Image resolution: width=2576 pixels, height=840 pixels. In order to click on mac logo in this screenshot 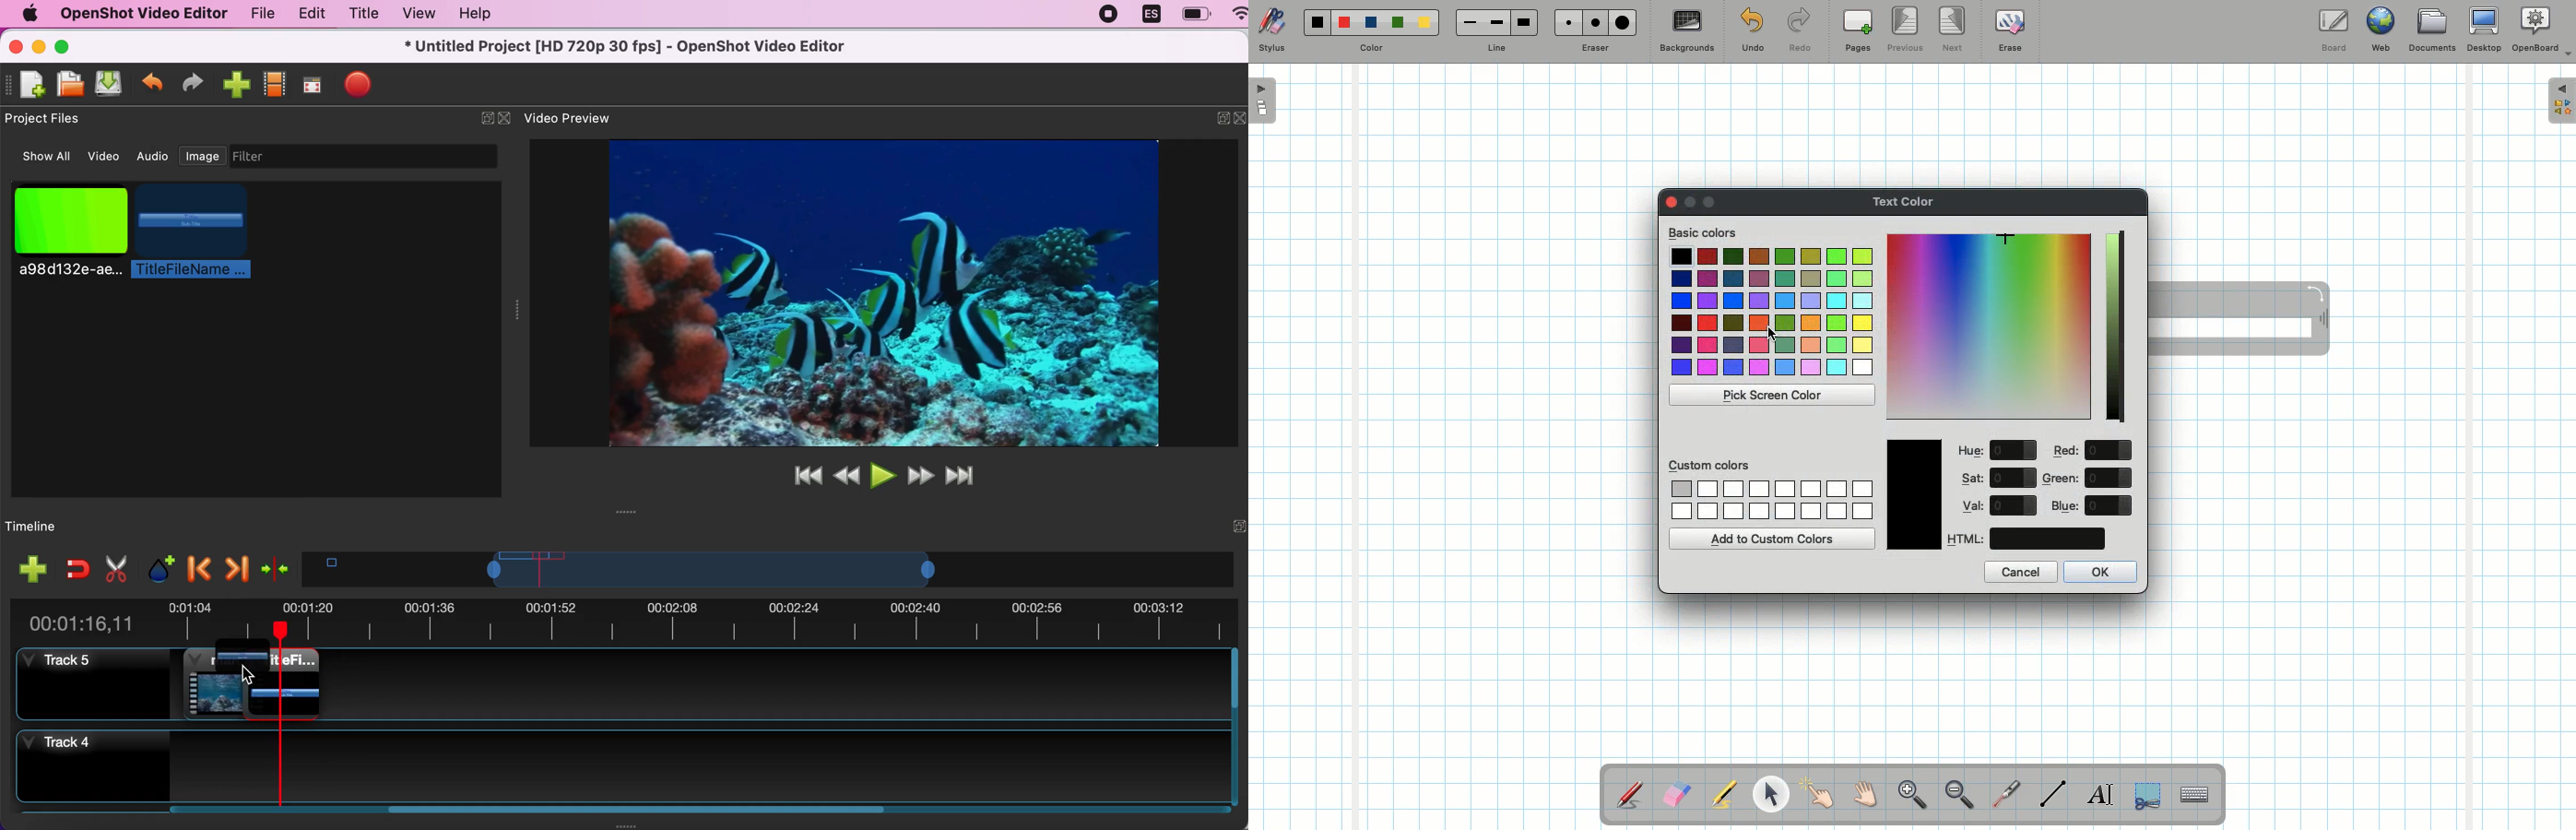, I will do `click(29, 13)`.